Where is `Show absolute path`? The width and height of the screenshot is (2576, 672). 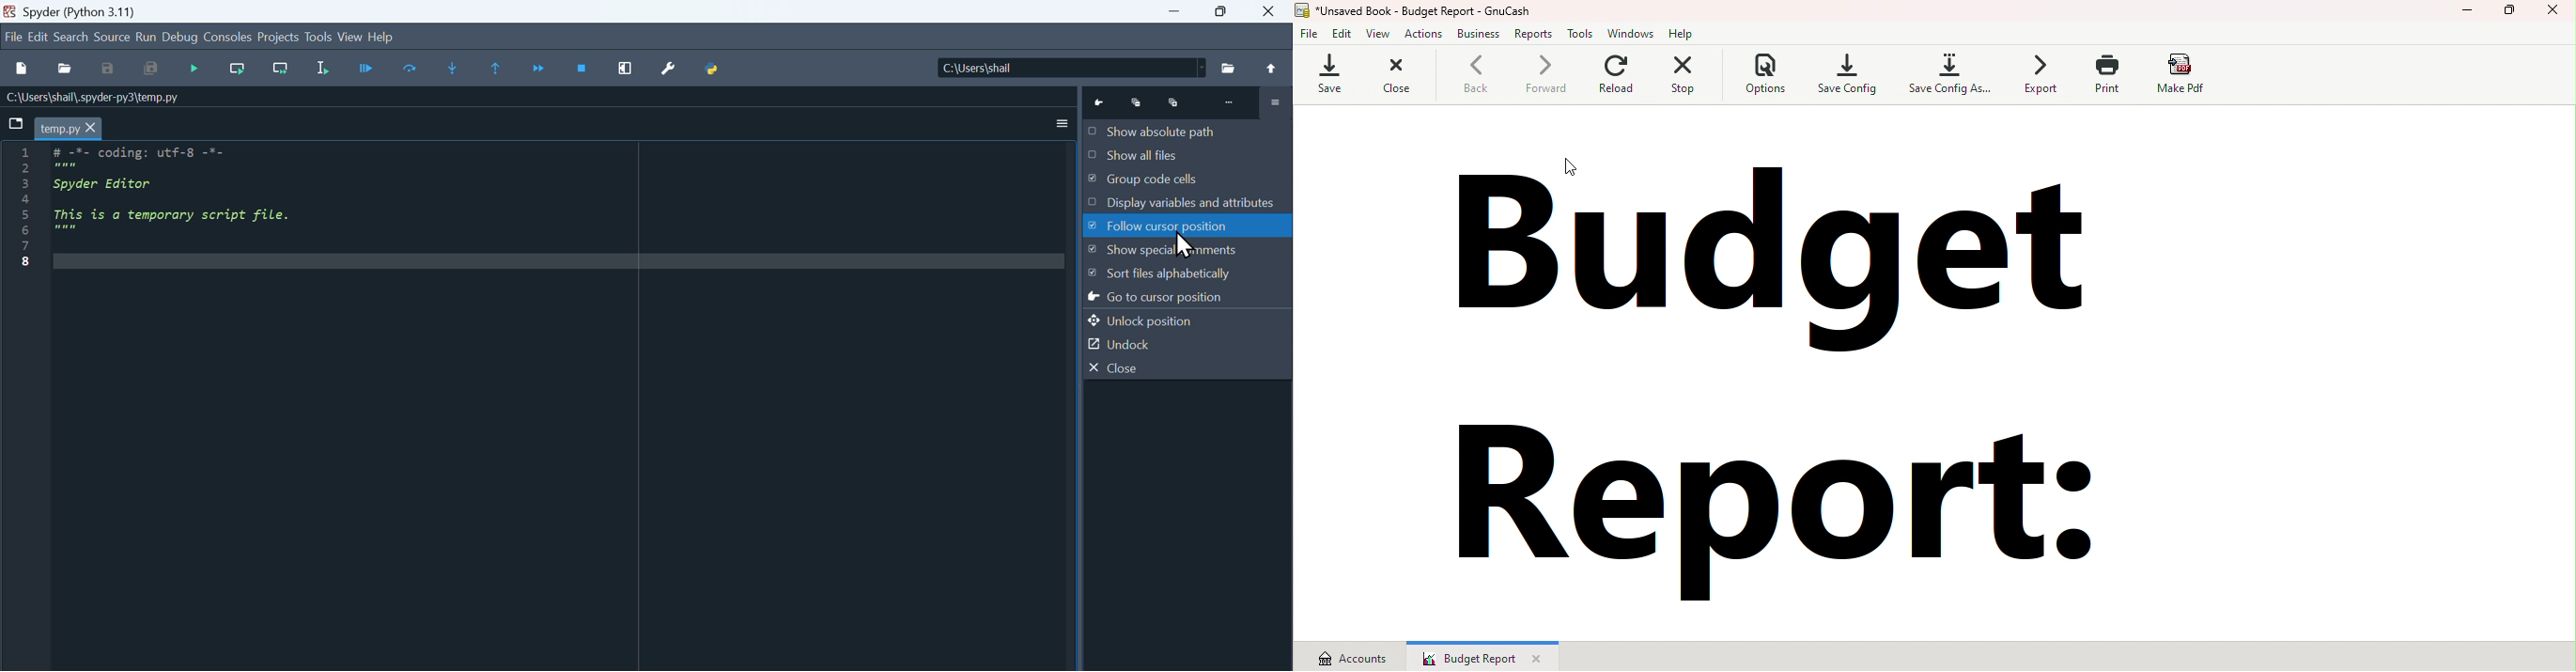
Show absolute path is located at coordinates (1170, 129).